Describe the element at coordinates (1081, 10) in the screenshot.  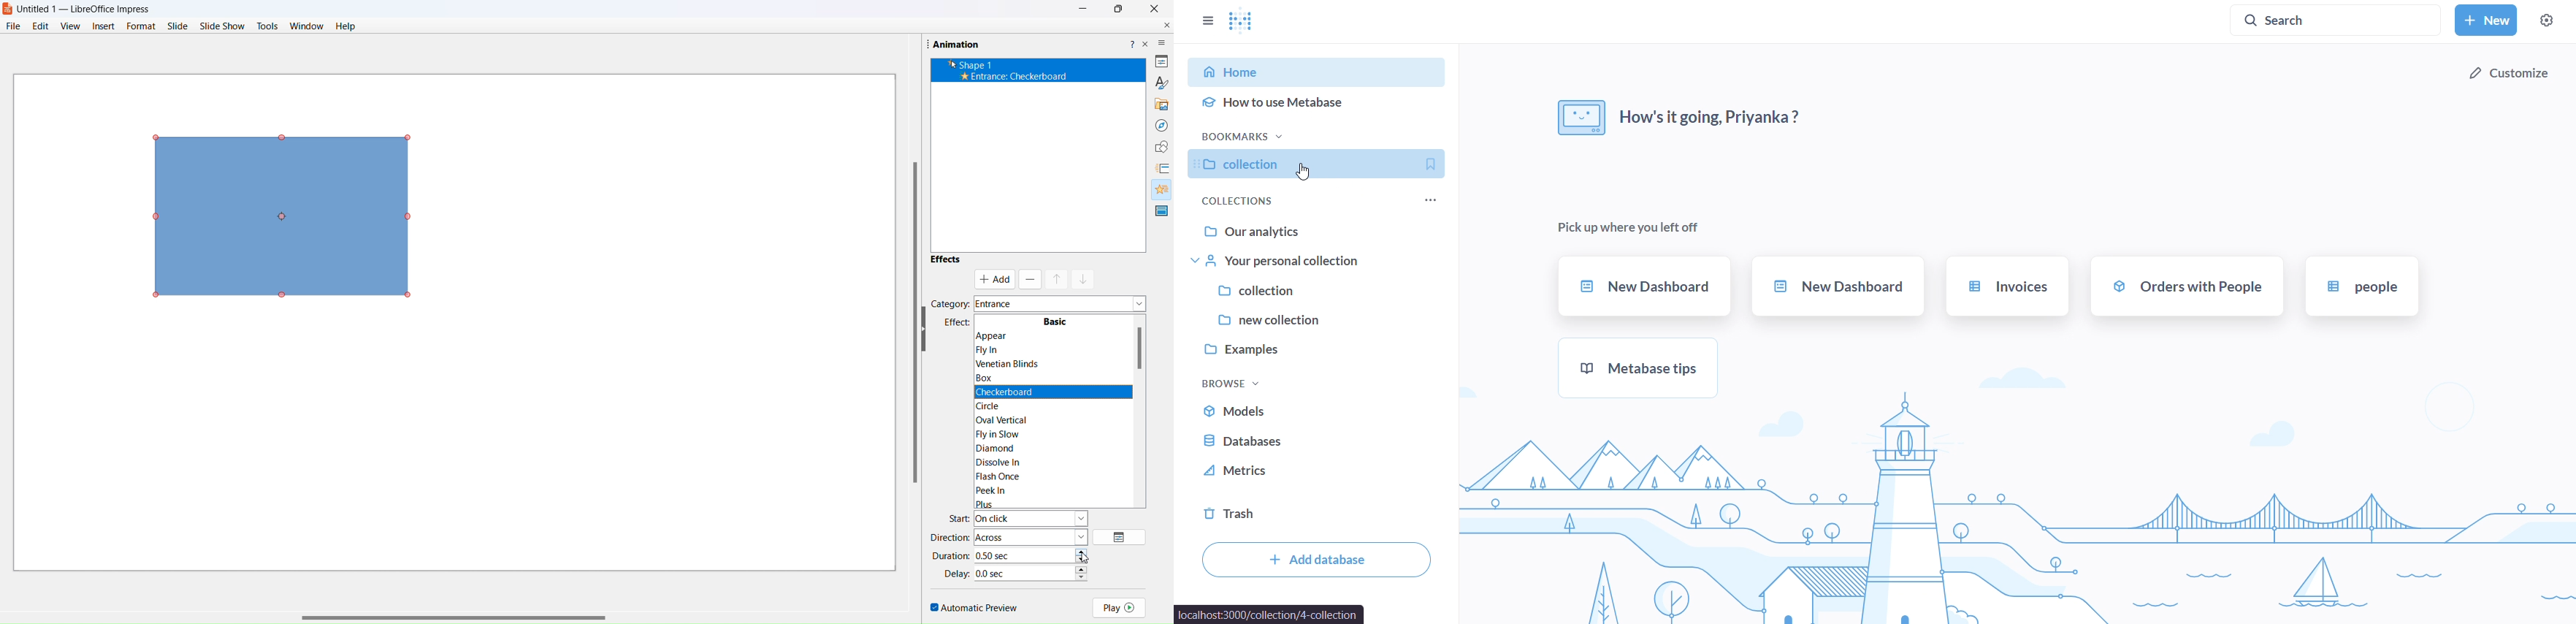
I see `Minimize` at that location.